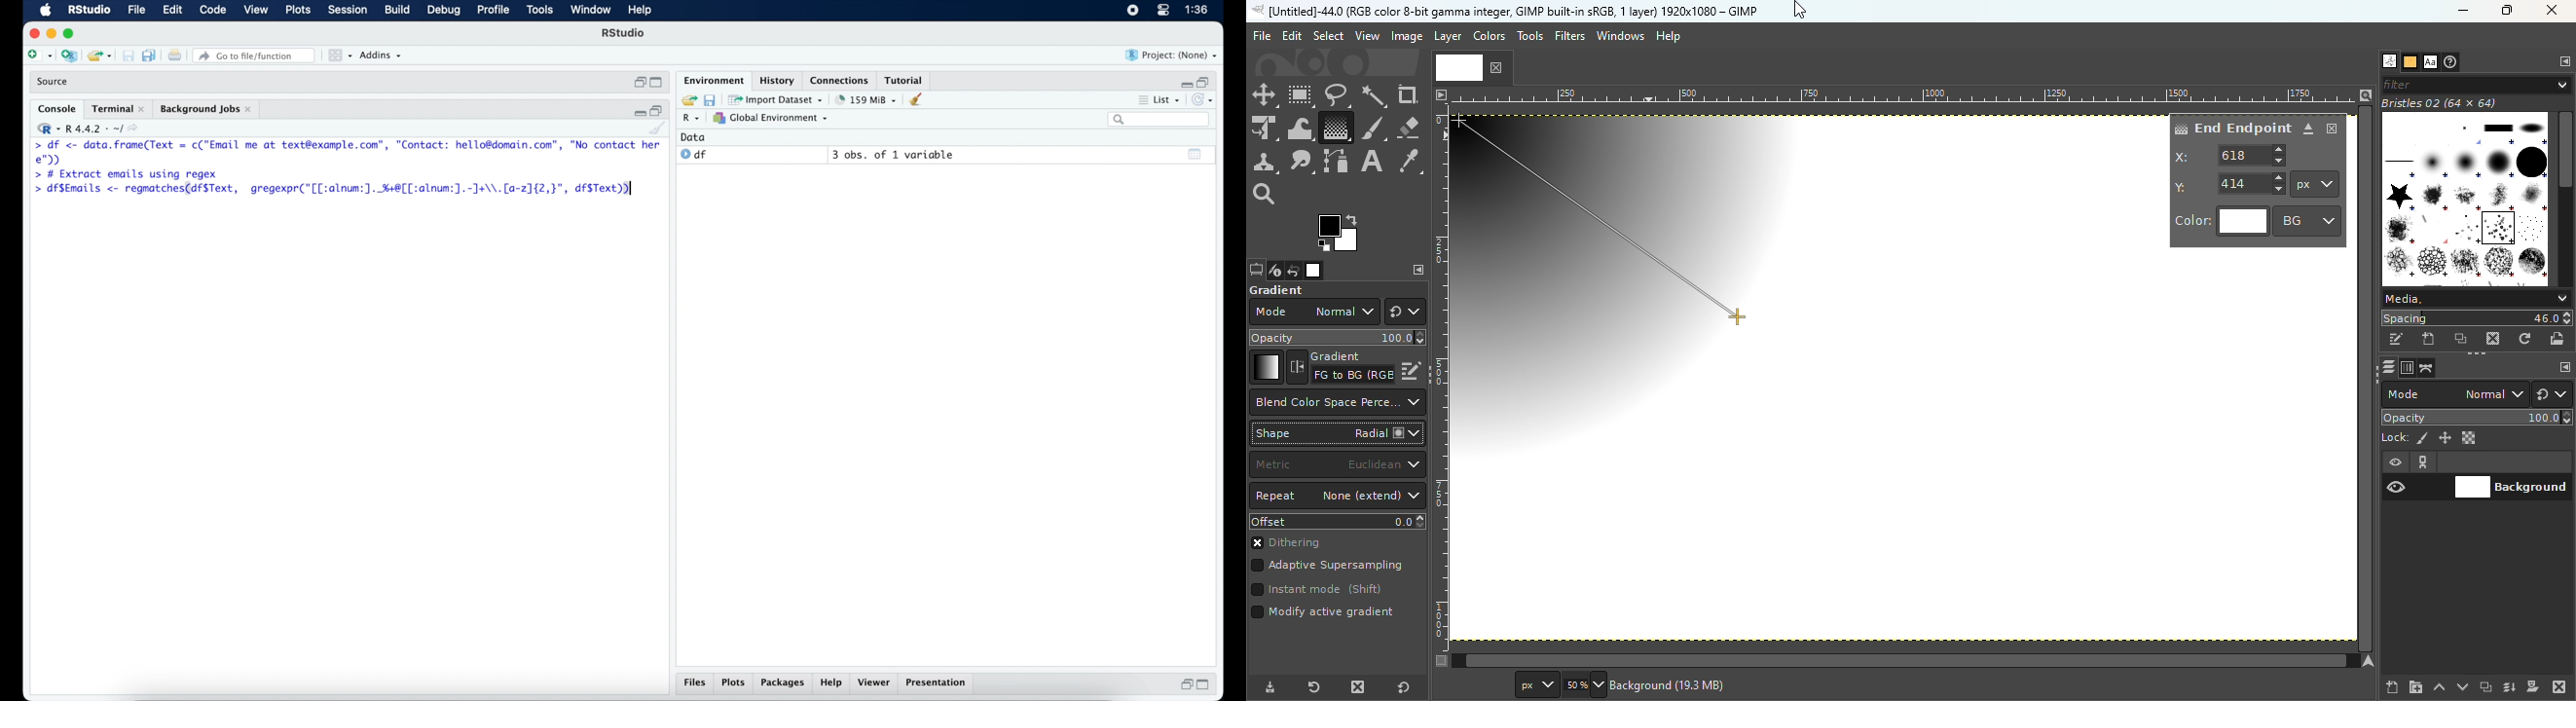  I want to click on Repeat, so click(1338, 497).